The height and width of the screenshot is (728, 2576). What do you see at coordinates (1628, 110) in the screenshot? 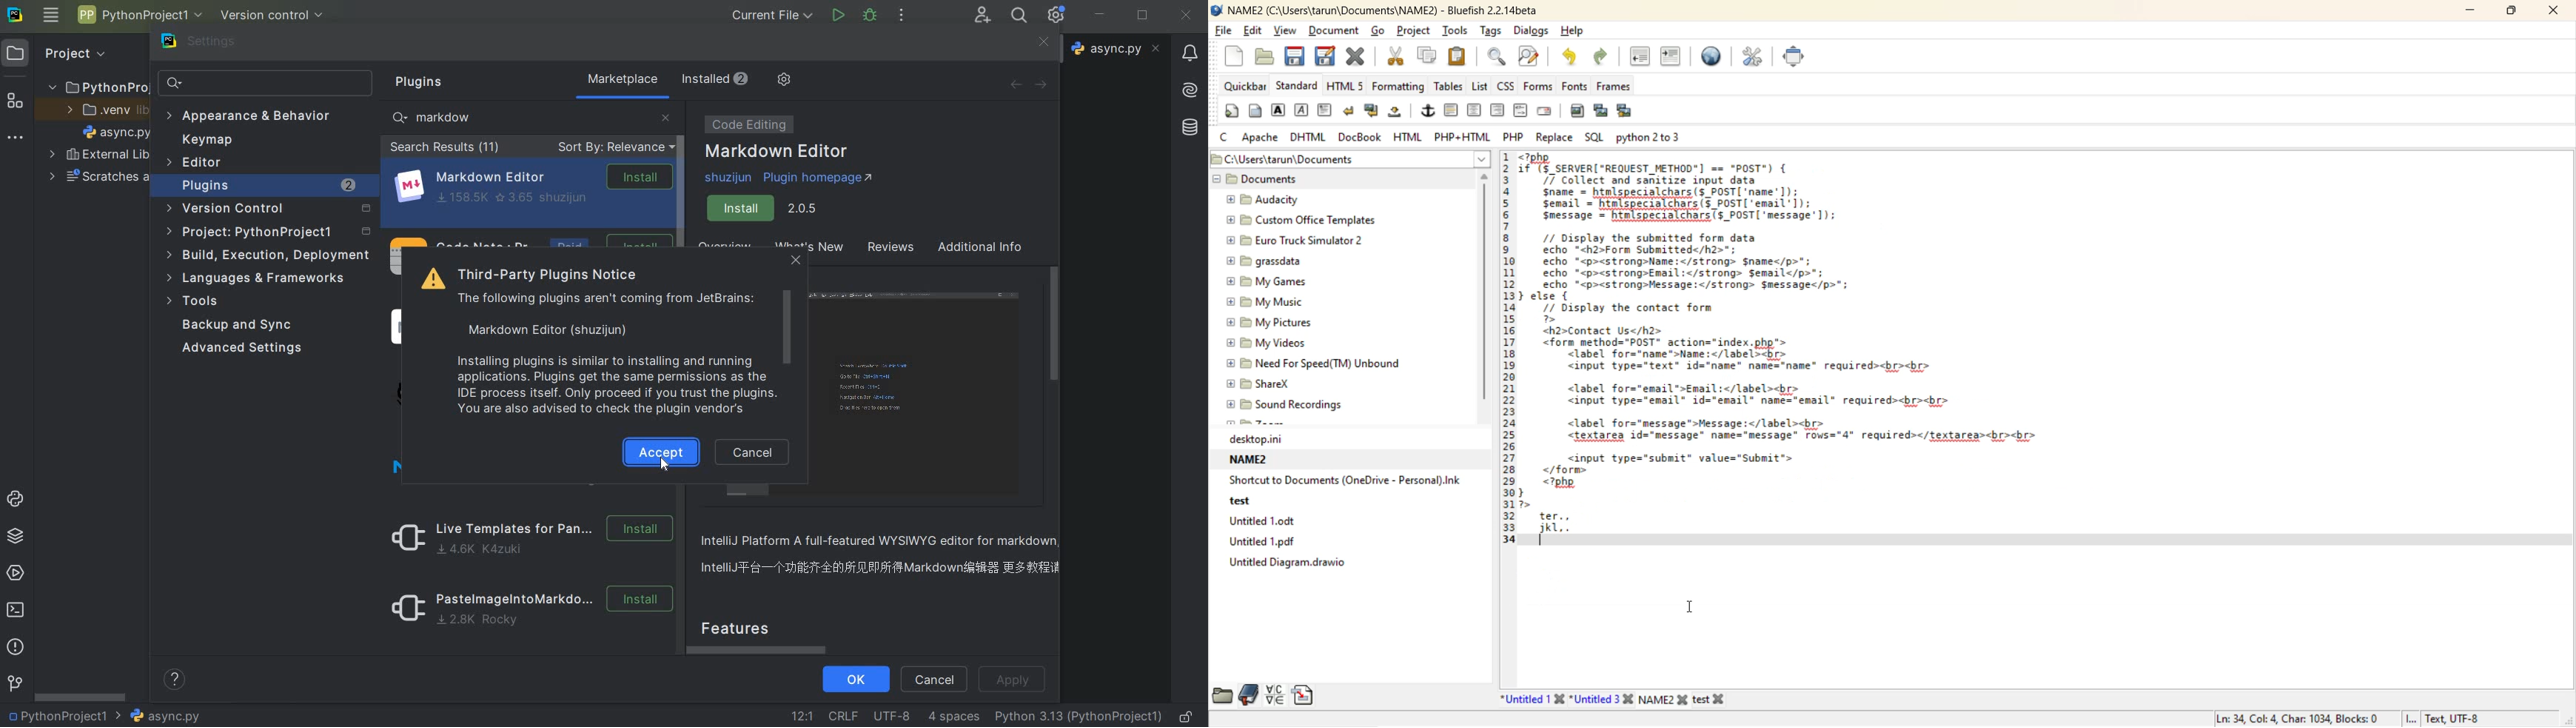
I see `insert multiple thumbnail` at bounding box center [1628, 110].